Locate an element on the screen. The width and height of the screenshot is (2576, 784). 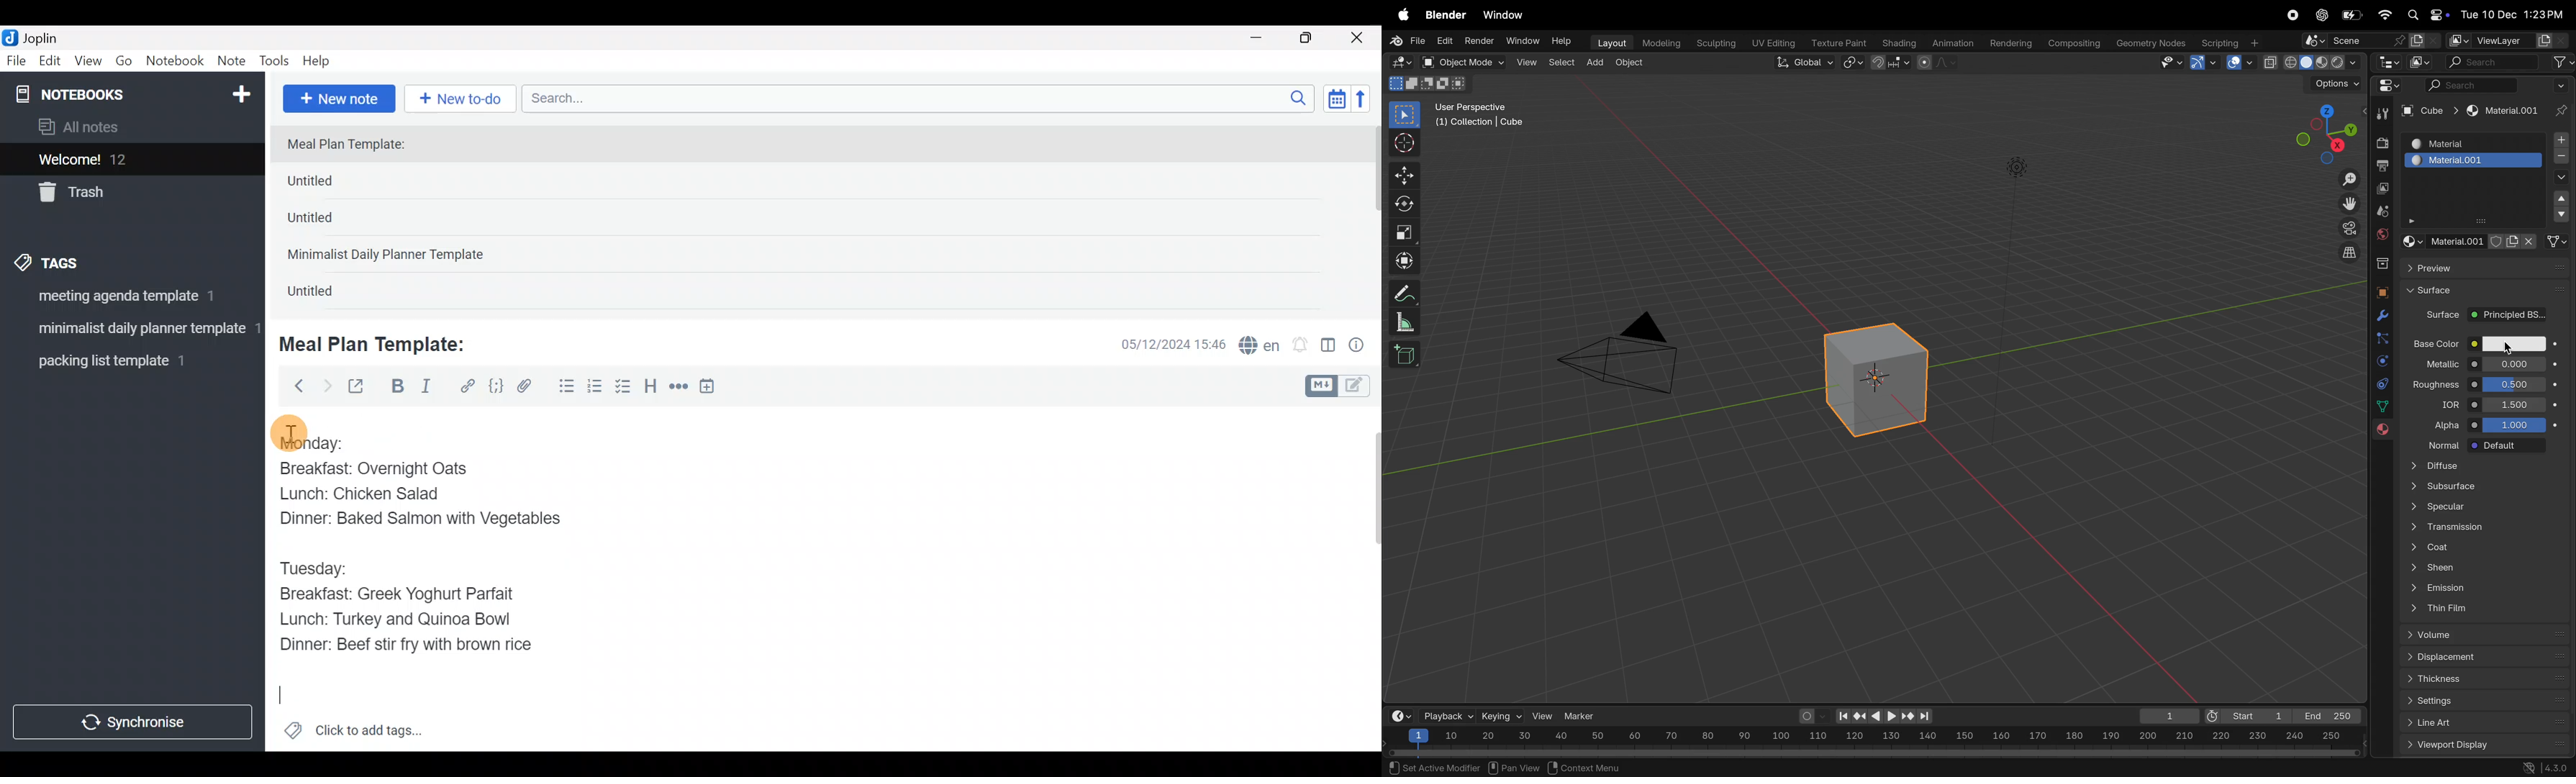
New to-do is located at coordinates (463, 100).